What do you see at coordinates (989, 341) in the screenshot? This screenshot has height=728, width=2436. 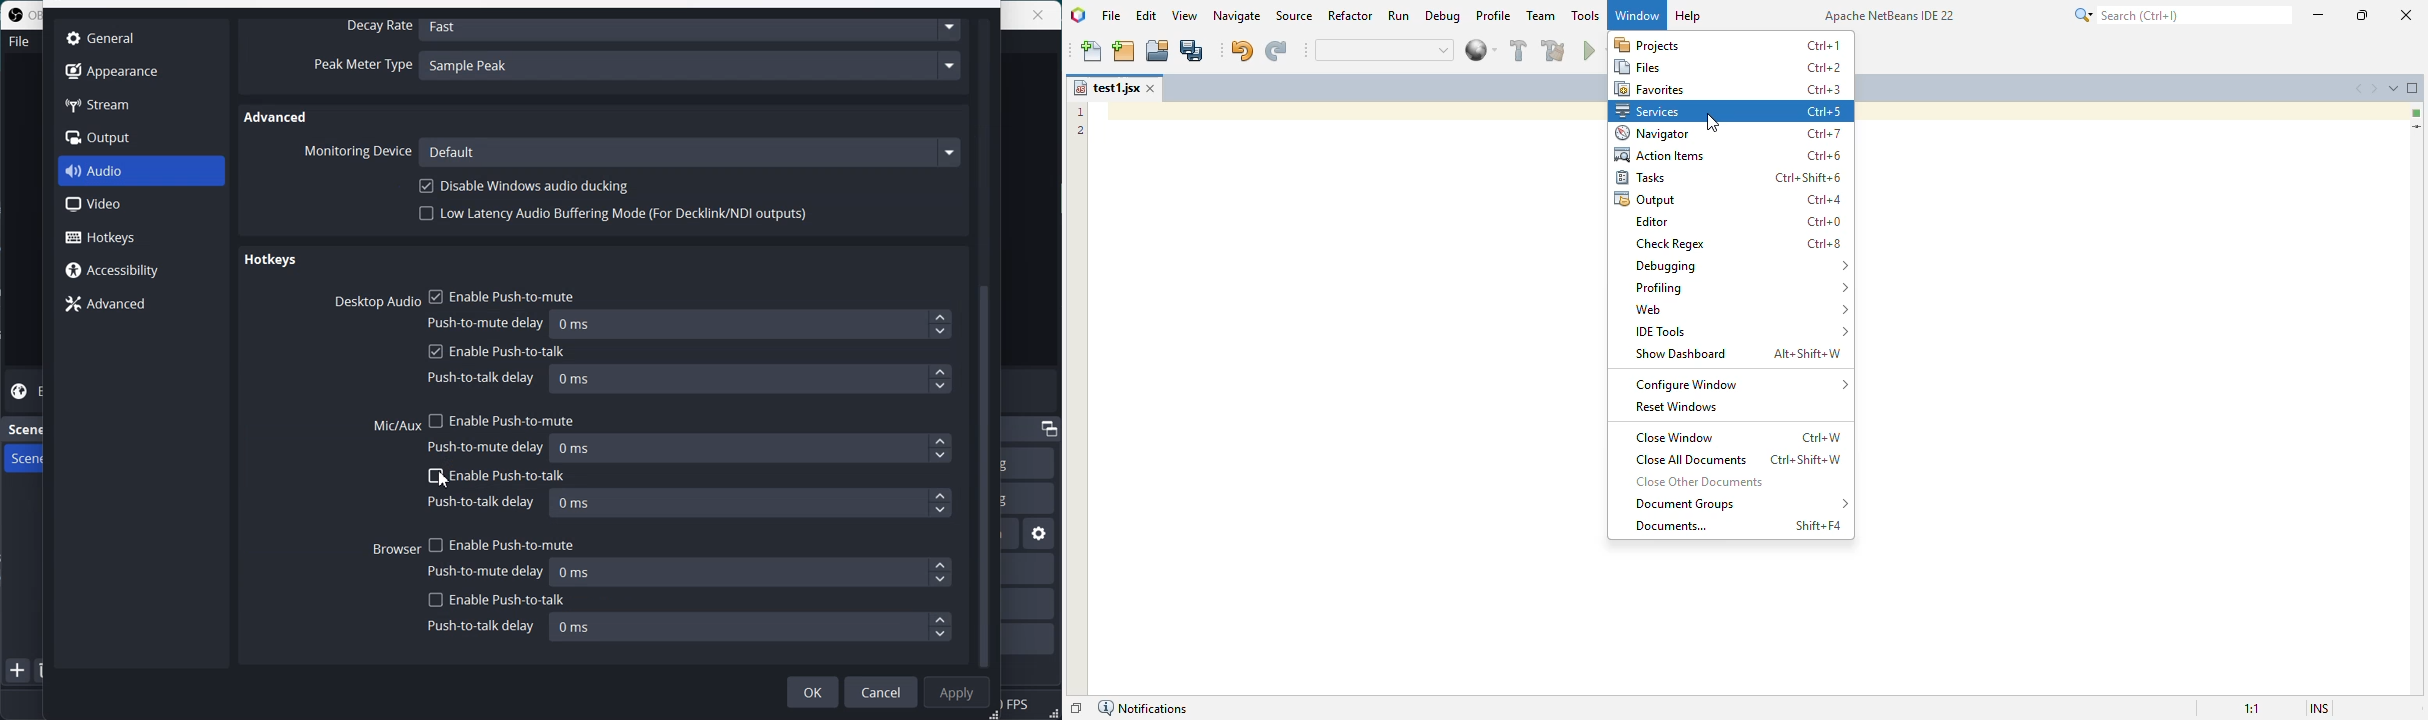 I see `Scroll bar` at bounding box center [989, 341].